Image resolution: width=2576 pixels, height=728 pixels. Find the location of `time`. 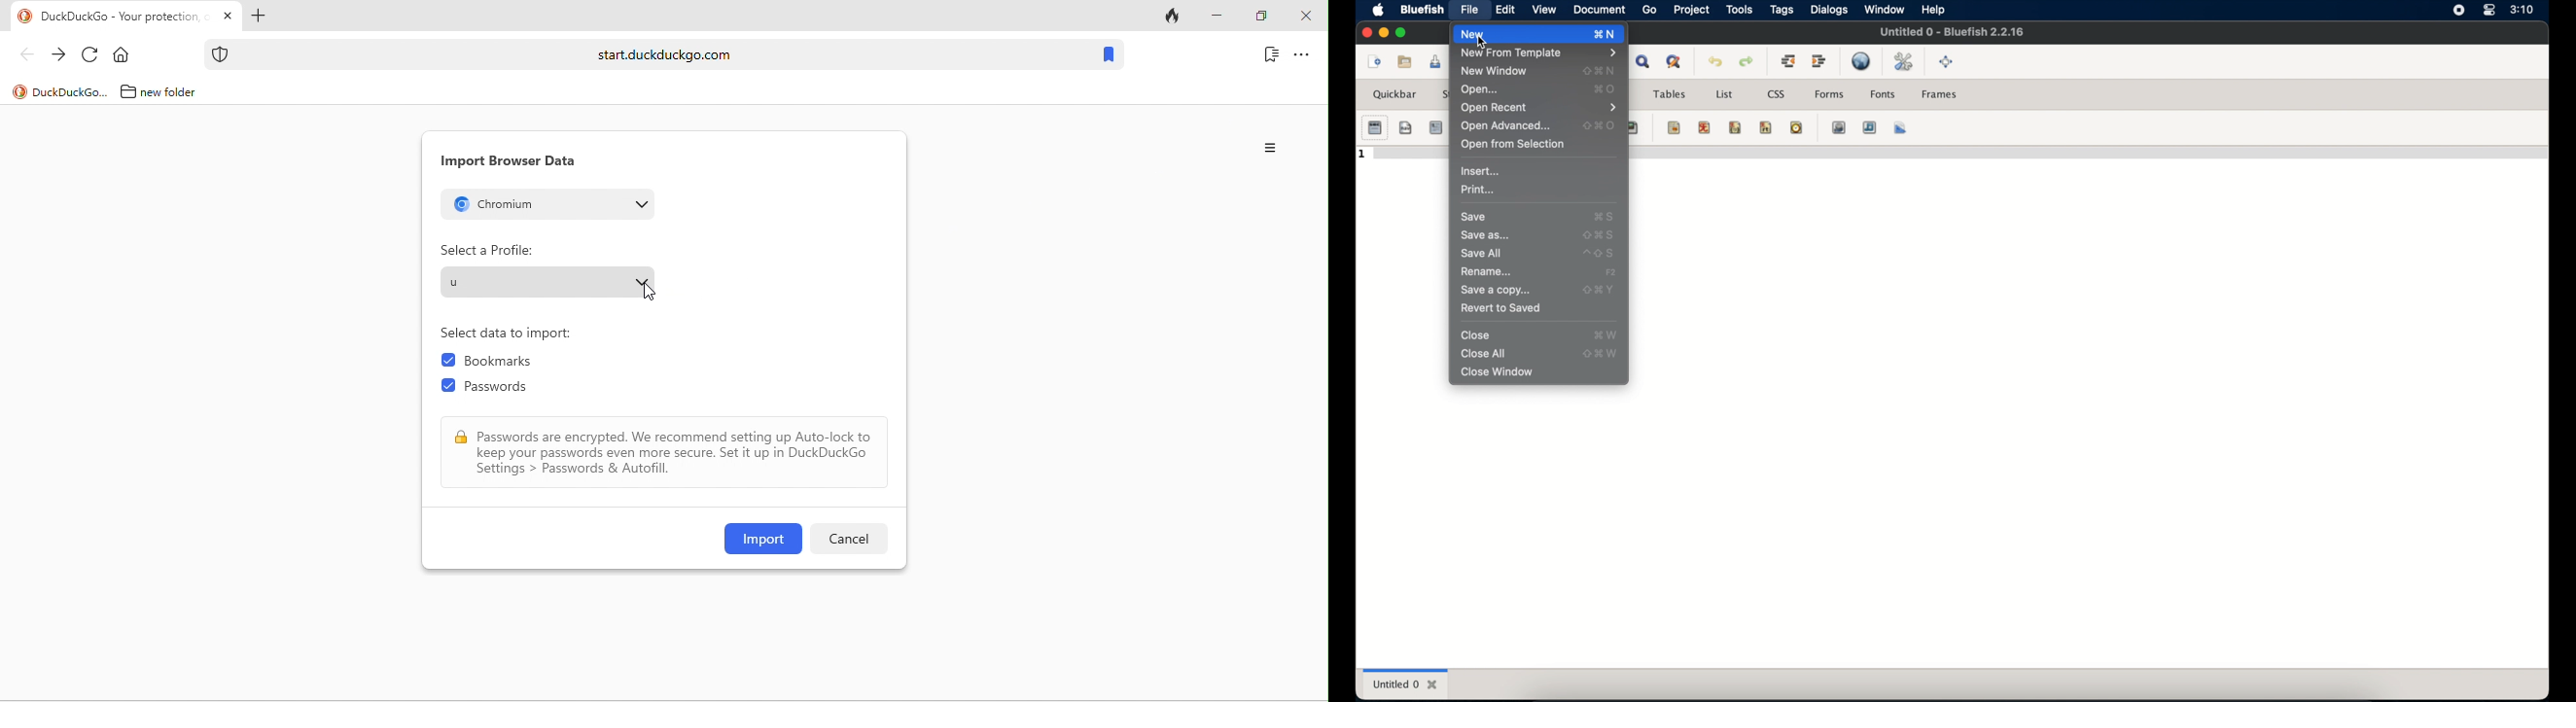

time is located at coordinates (2522, 10).